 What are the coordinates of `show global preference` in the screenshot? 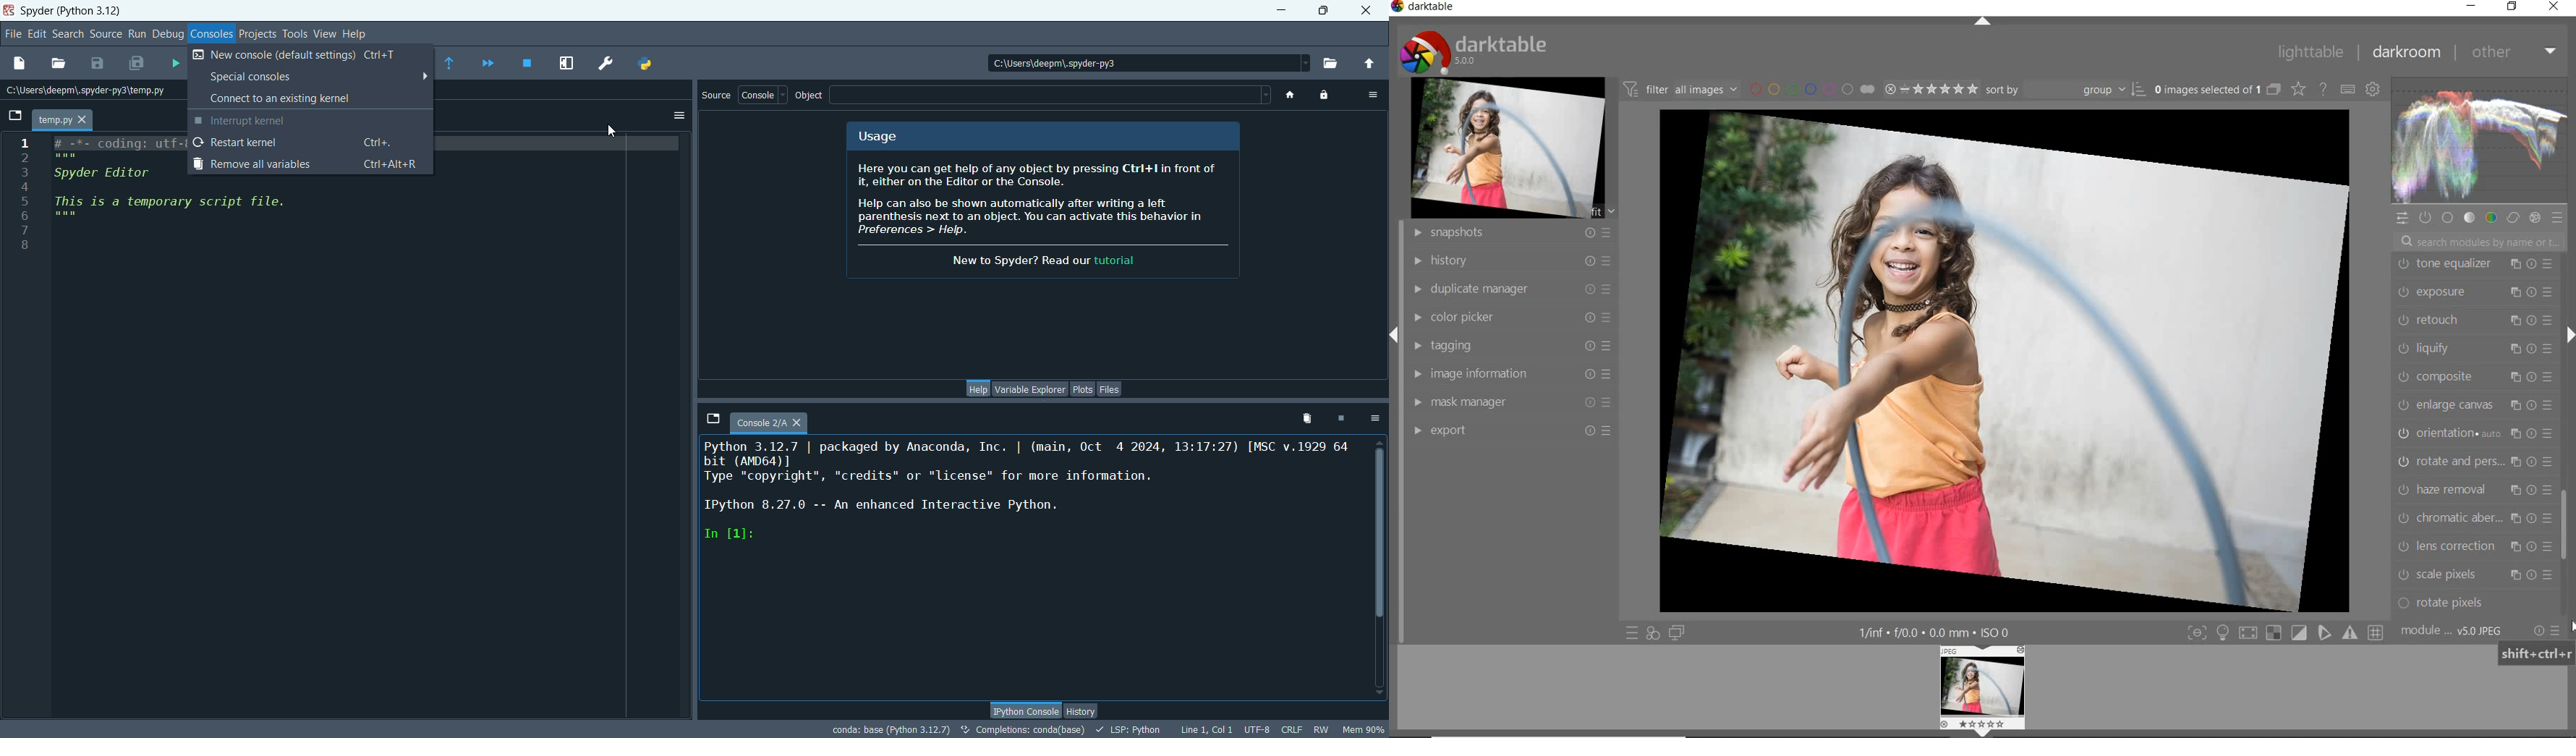 It's located at (2371, 87).